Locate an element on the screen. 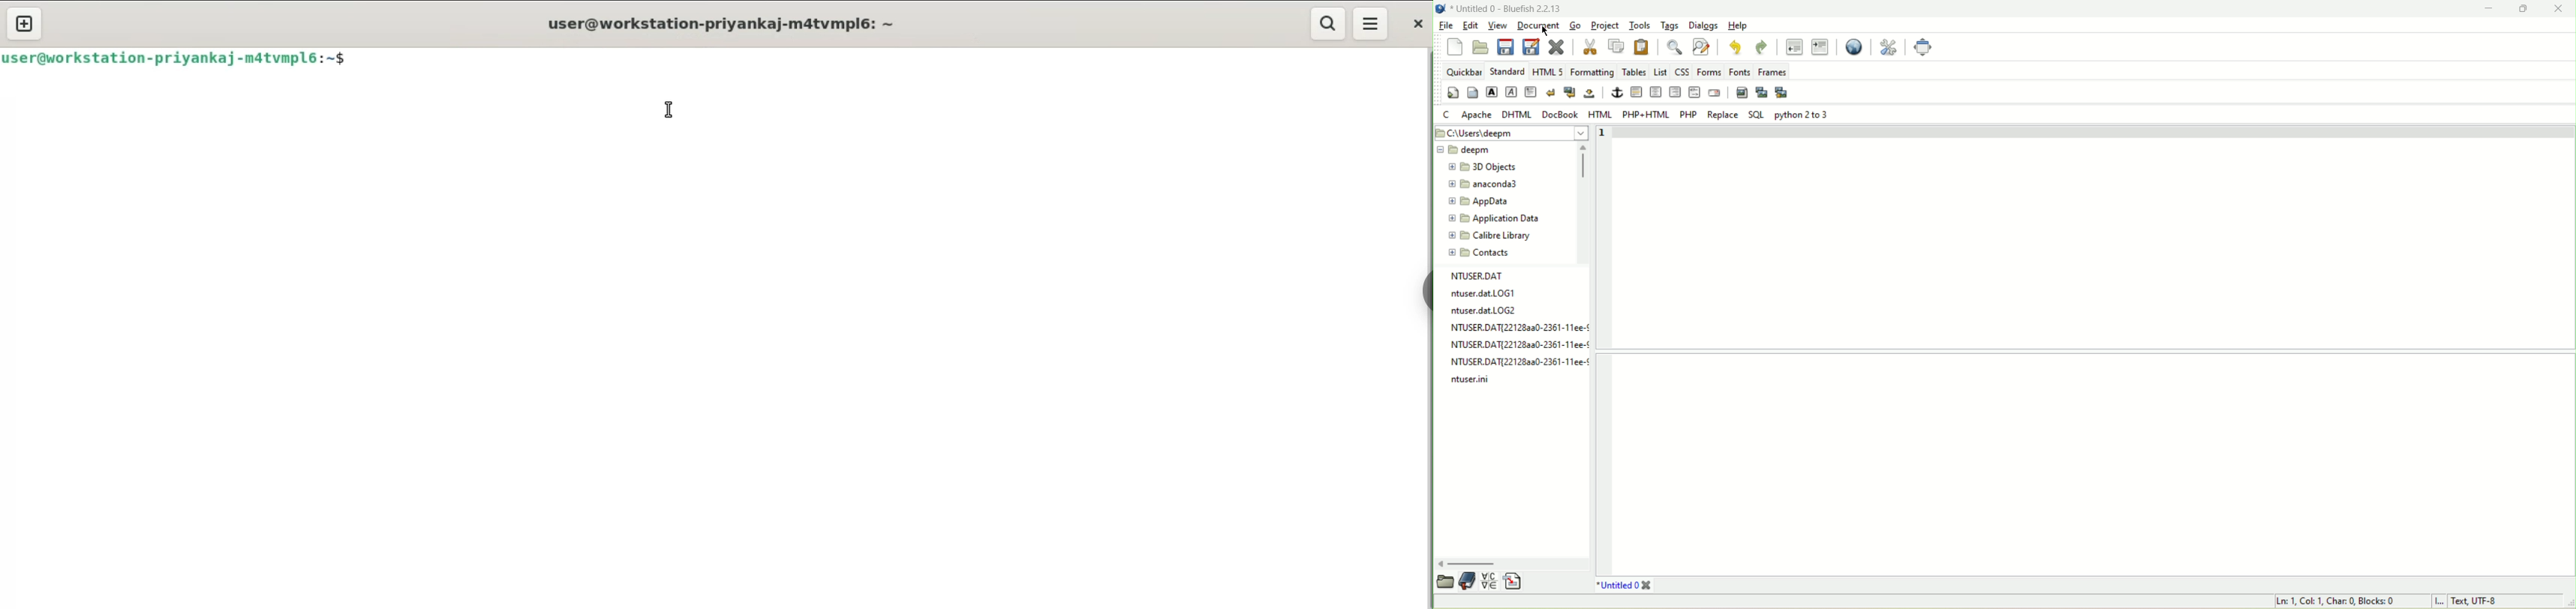 The width and height of the screenshot is (2576, 616). horizontal rule is located at coordinates (1637, 92).